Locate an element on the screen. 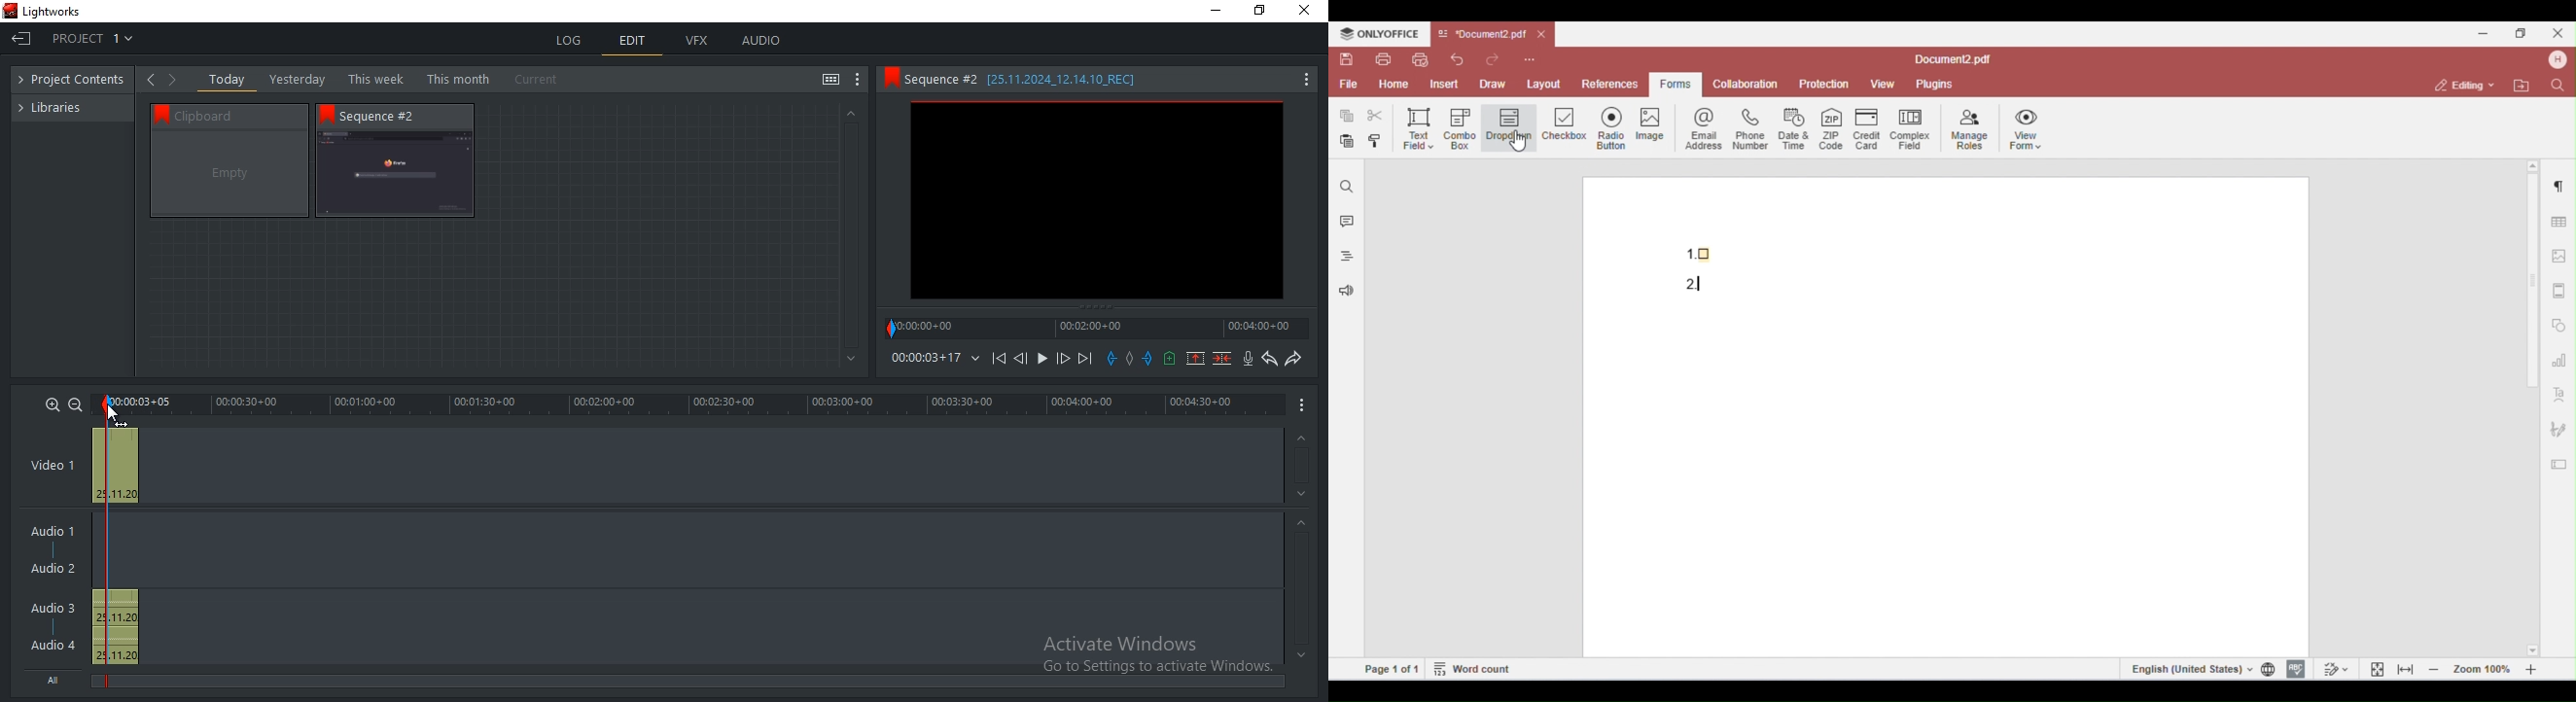 The height and width of the screenshot is (728, 2576). project is located at coordinates (77, 81).